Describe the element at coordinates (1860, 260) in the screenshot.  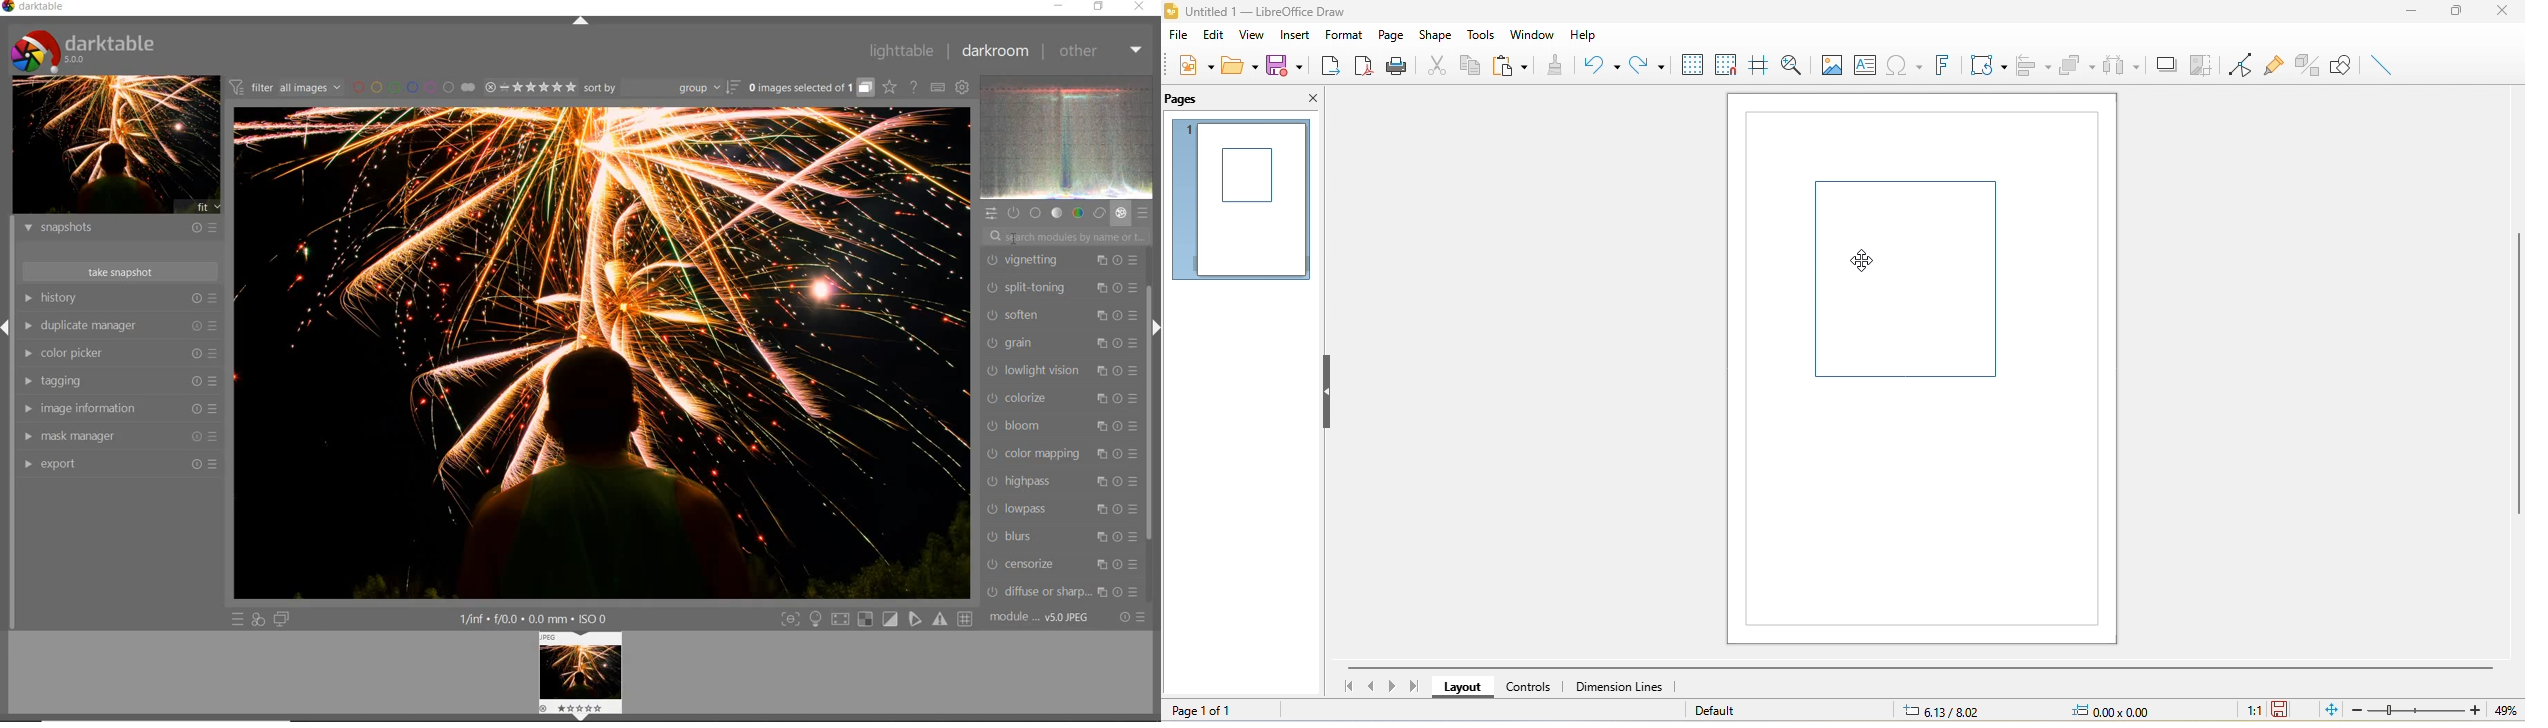
I see `cursor` at that location.